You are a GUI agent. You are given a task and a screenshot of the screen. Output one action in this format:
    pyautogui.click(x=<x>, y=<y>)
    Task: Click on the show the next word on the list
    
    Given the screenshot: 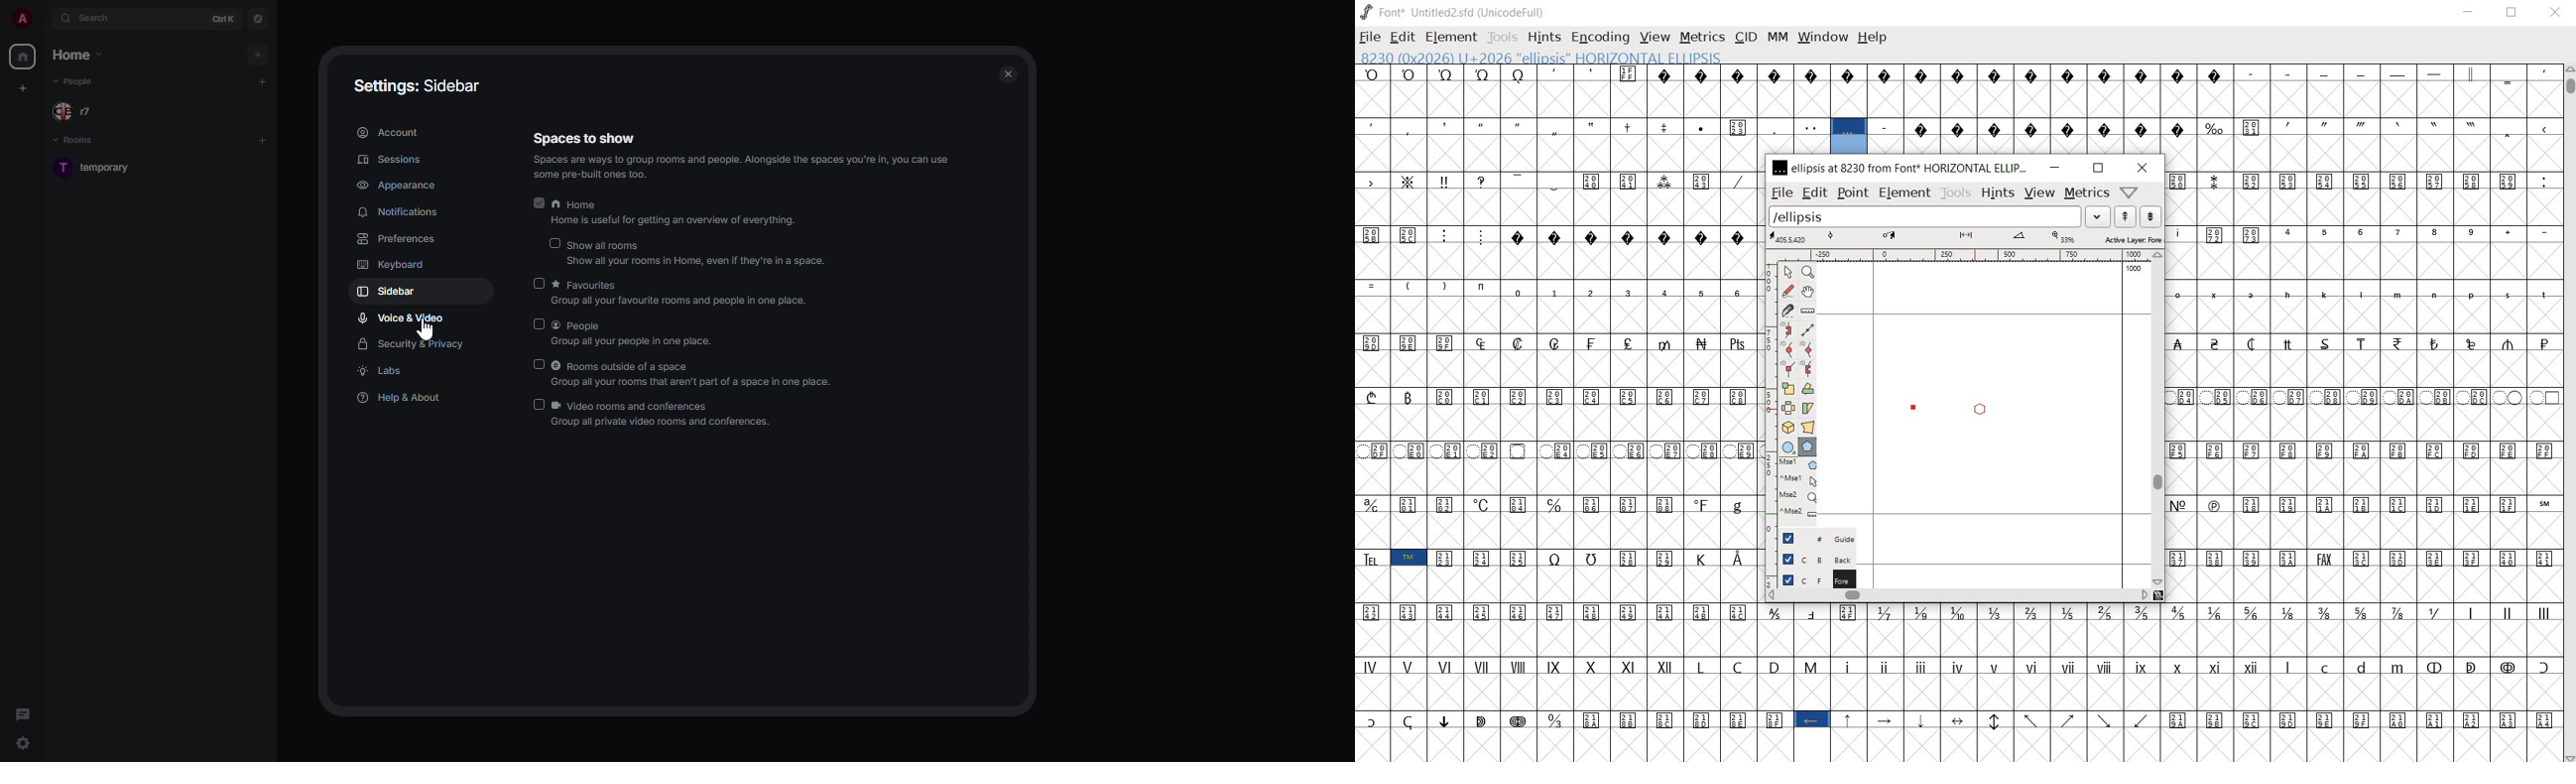 What is the action you would take?
    pyautogui.click(x=2125, y=216)
    